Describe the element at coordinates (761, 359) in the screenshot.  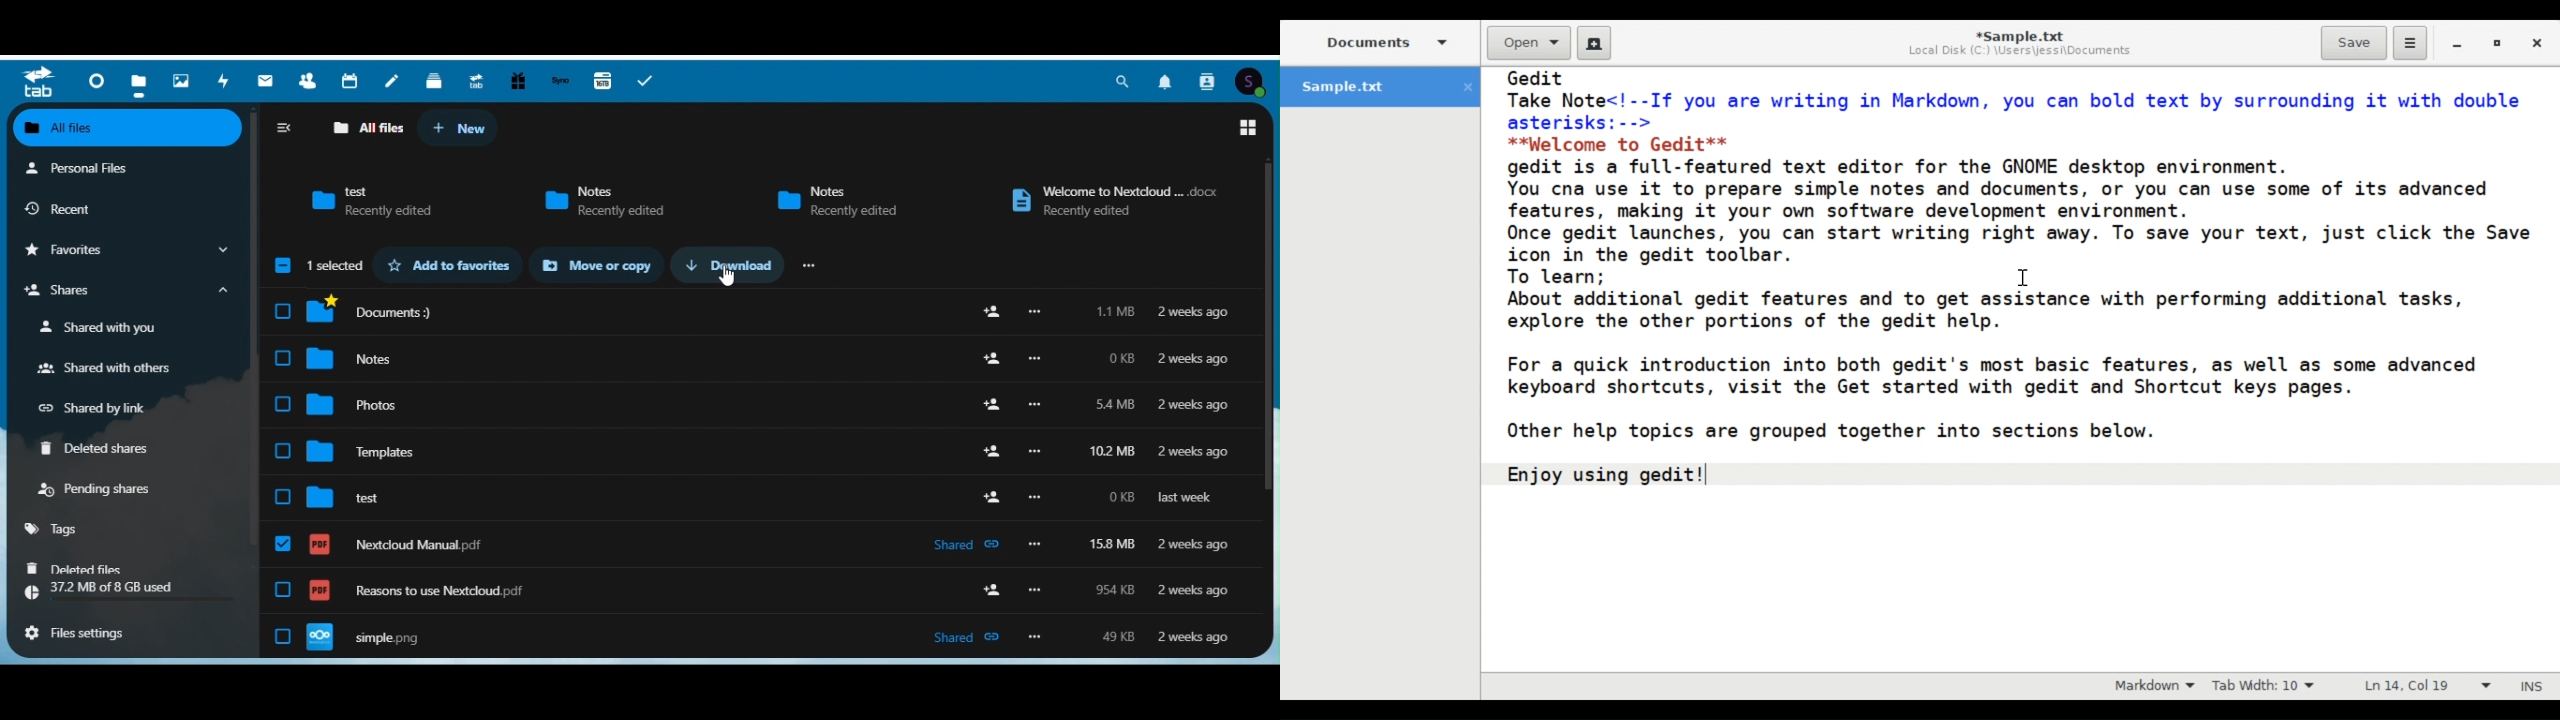
I see `notes ` at that location.